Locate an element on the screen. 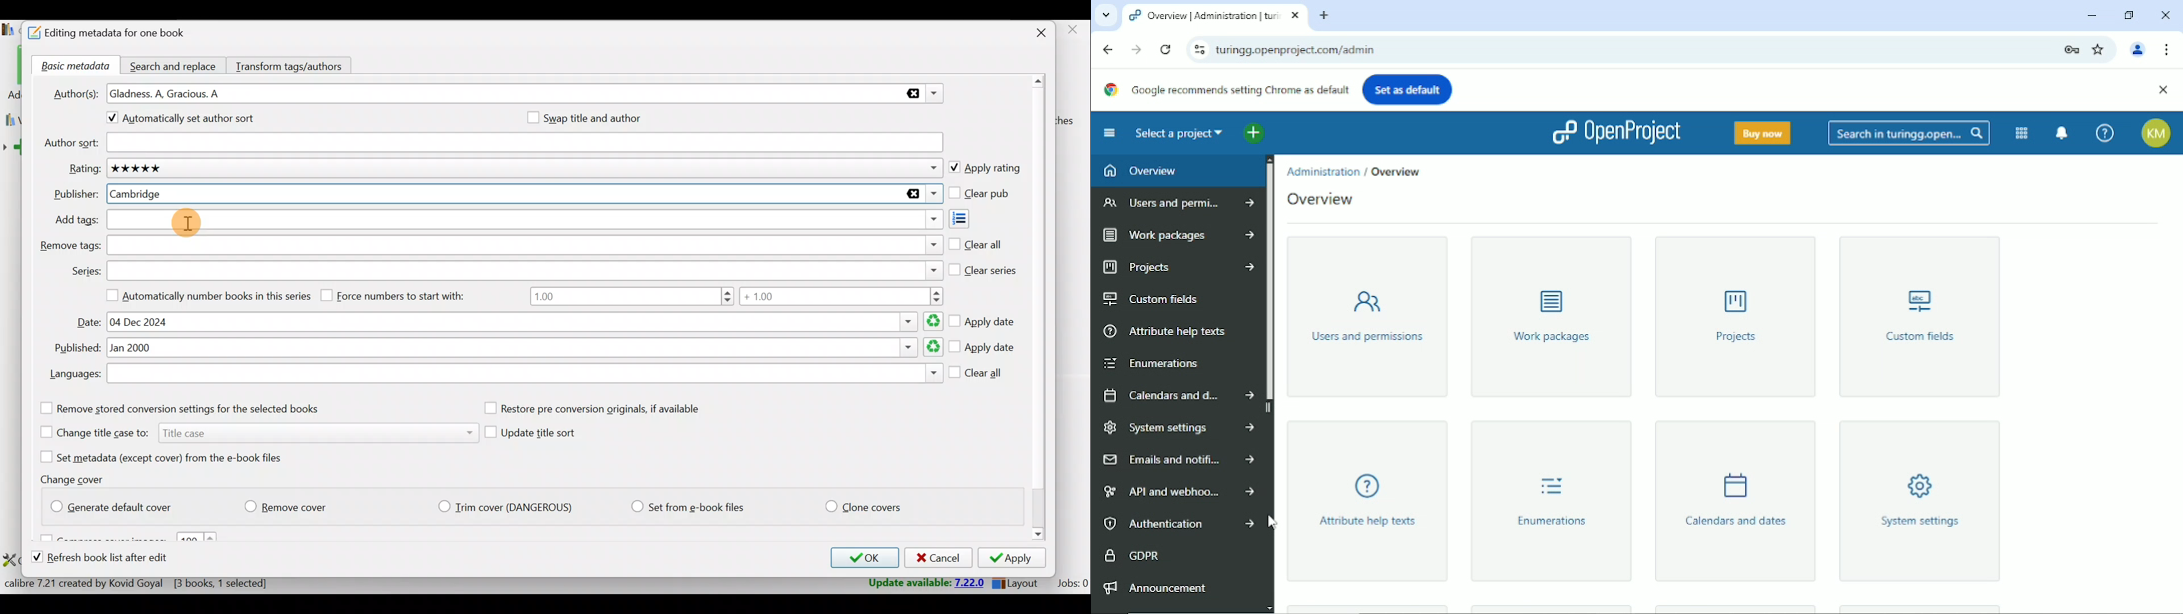 The image size is (2184, 616). Clear all is located at coordinates (978, 375).